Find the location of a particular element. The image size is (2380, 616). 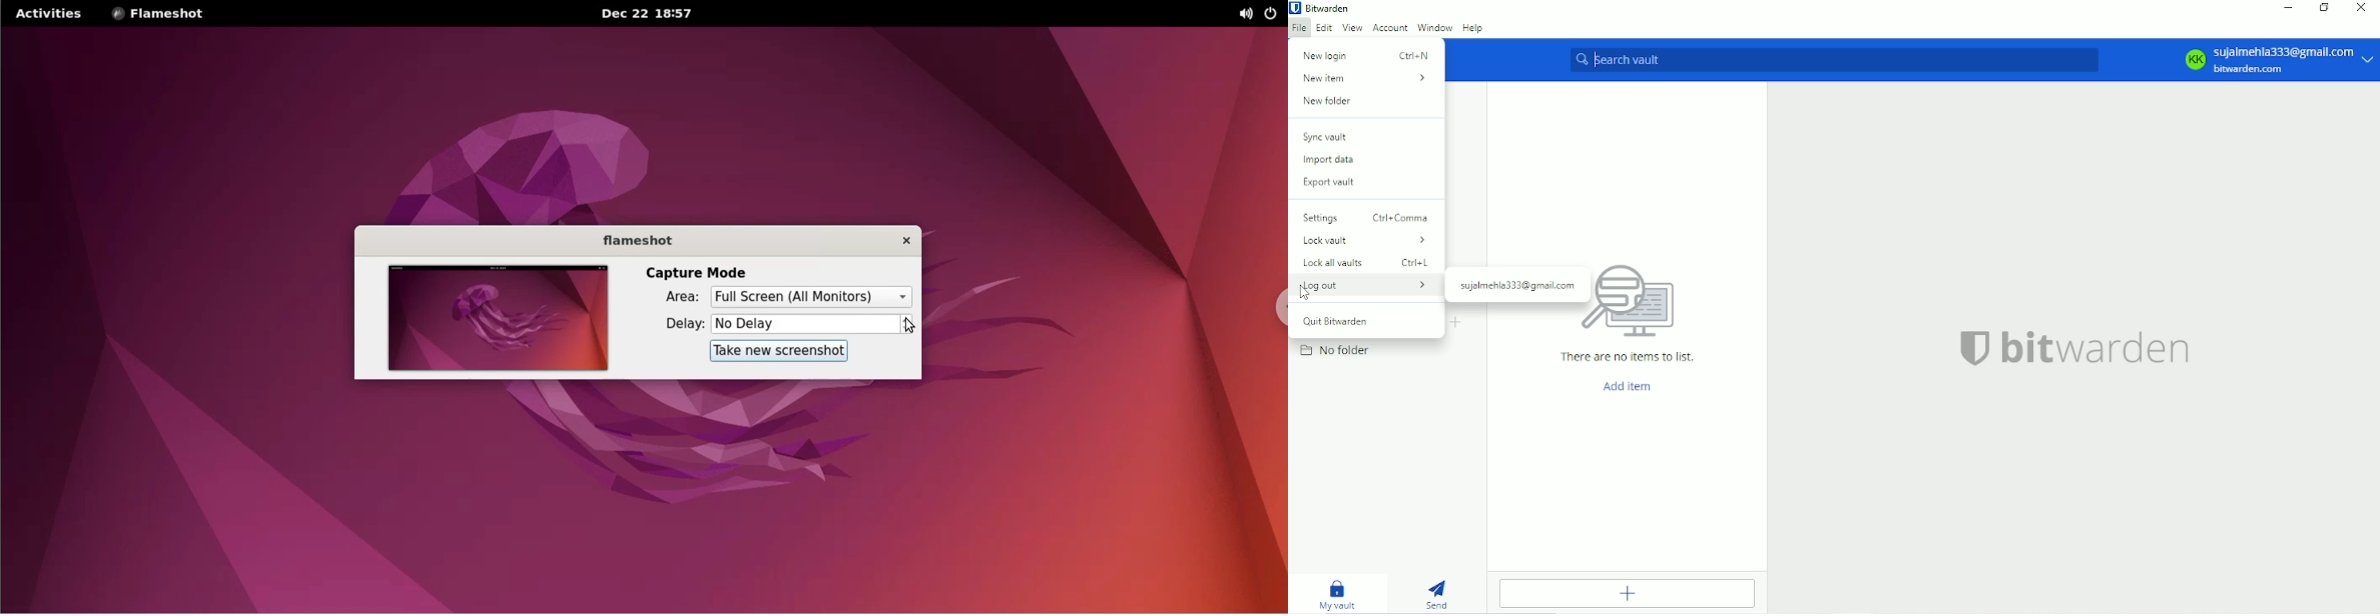

Window is located at coordinates (1433, 27).